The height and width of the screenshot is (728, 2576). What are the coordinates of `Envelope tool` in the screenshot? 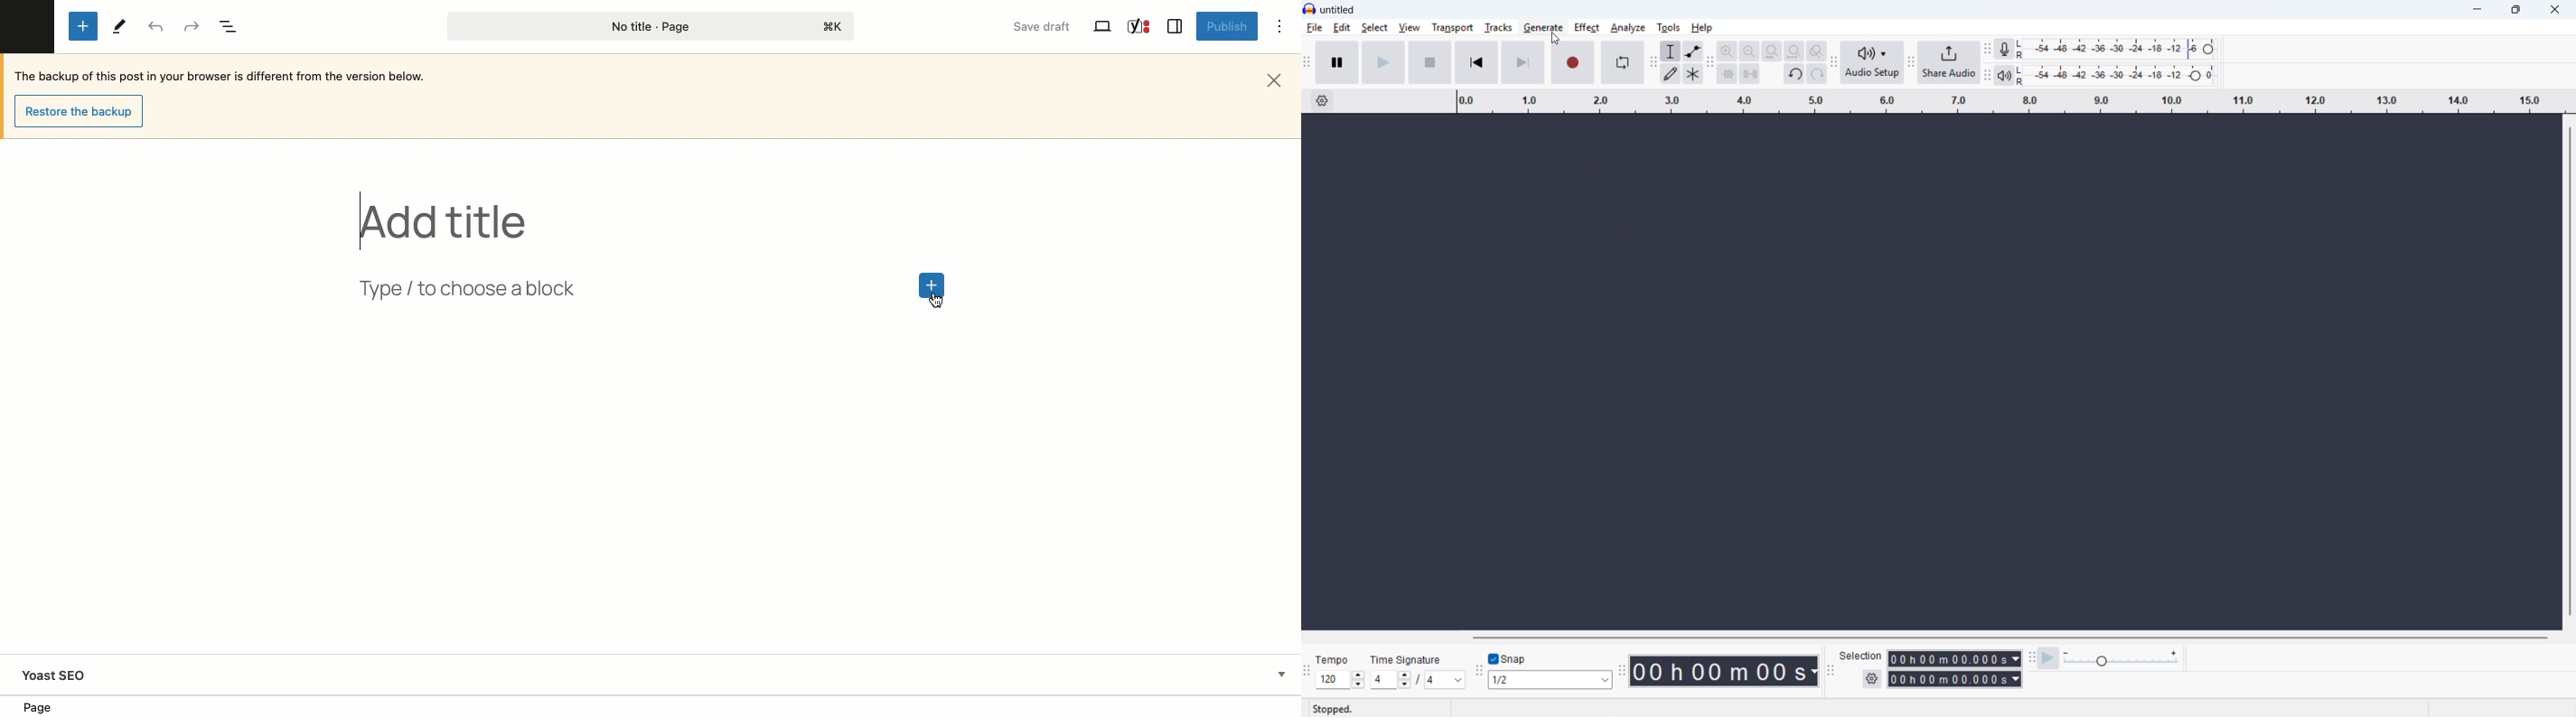 It's located at (1694, 51).